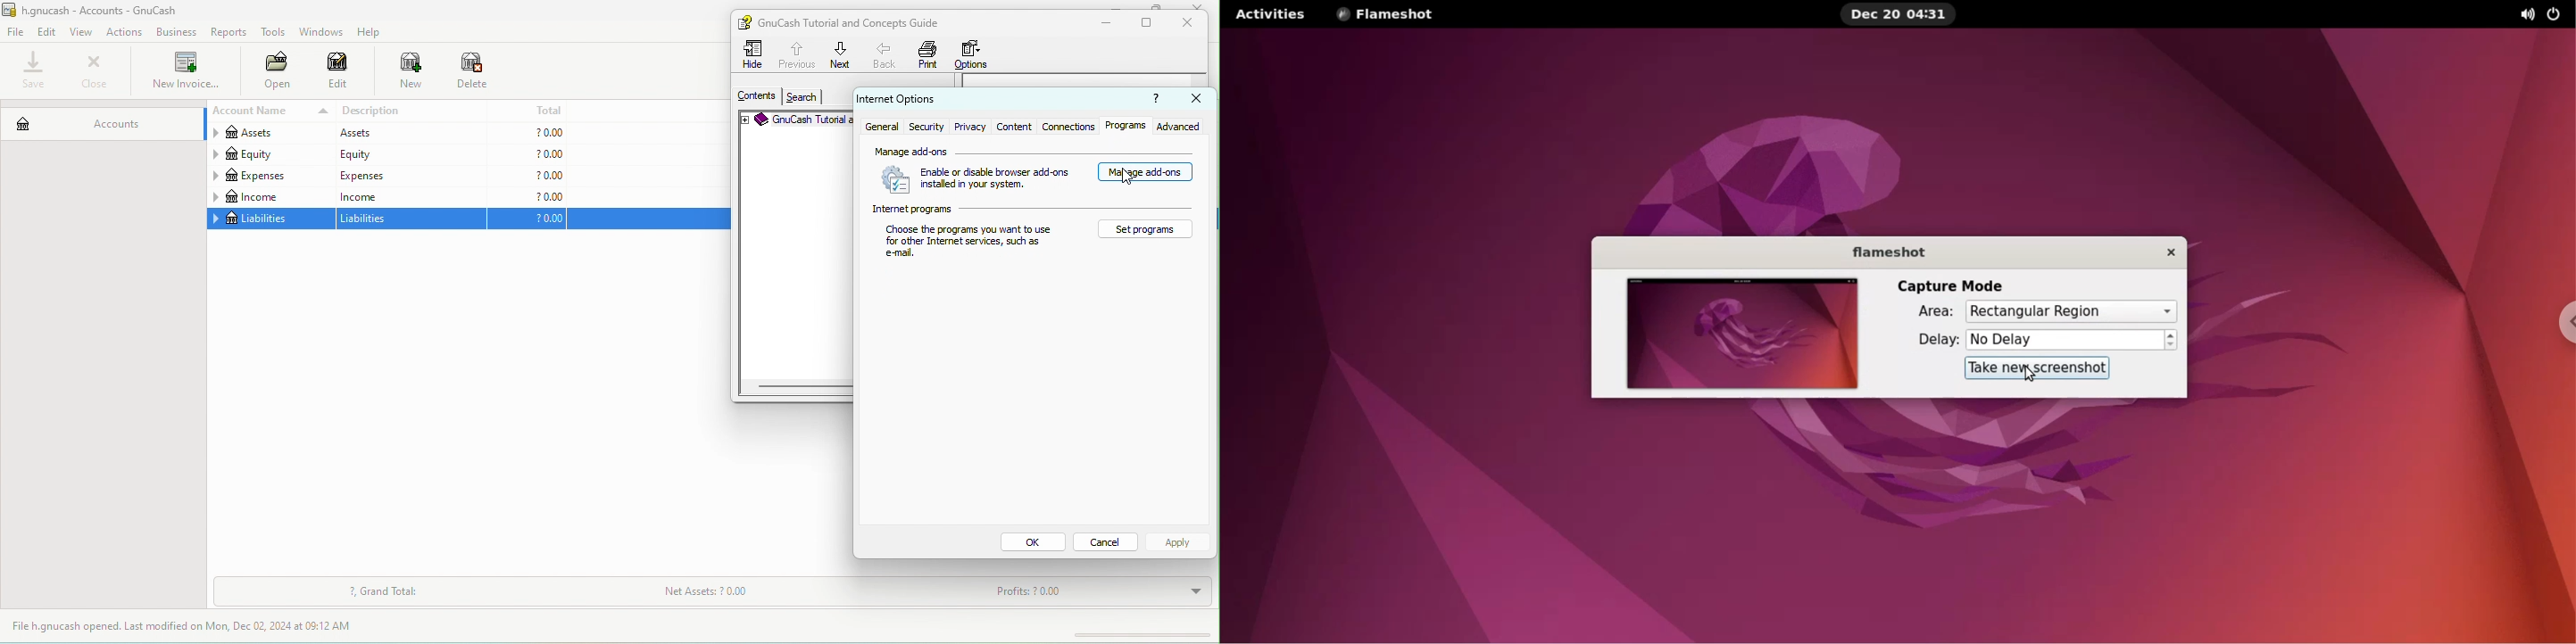 This screenshot has width=2576, height=644. Describe the element at coordinates (128, 32) in the screenshot. I see `actions` at that location.